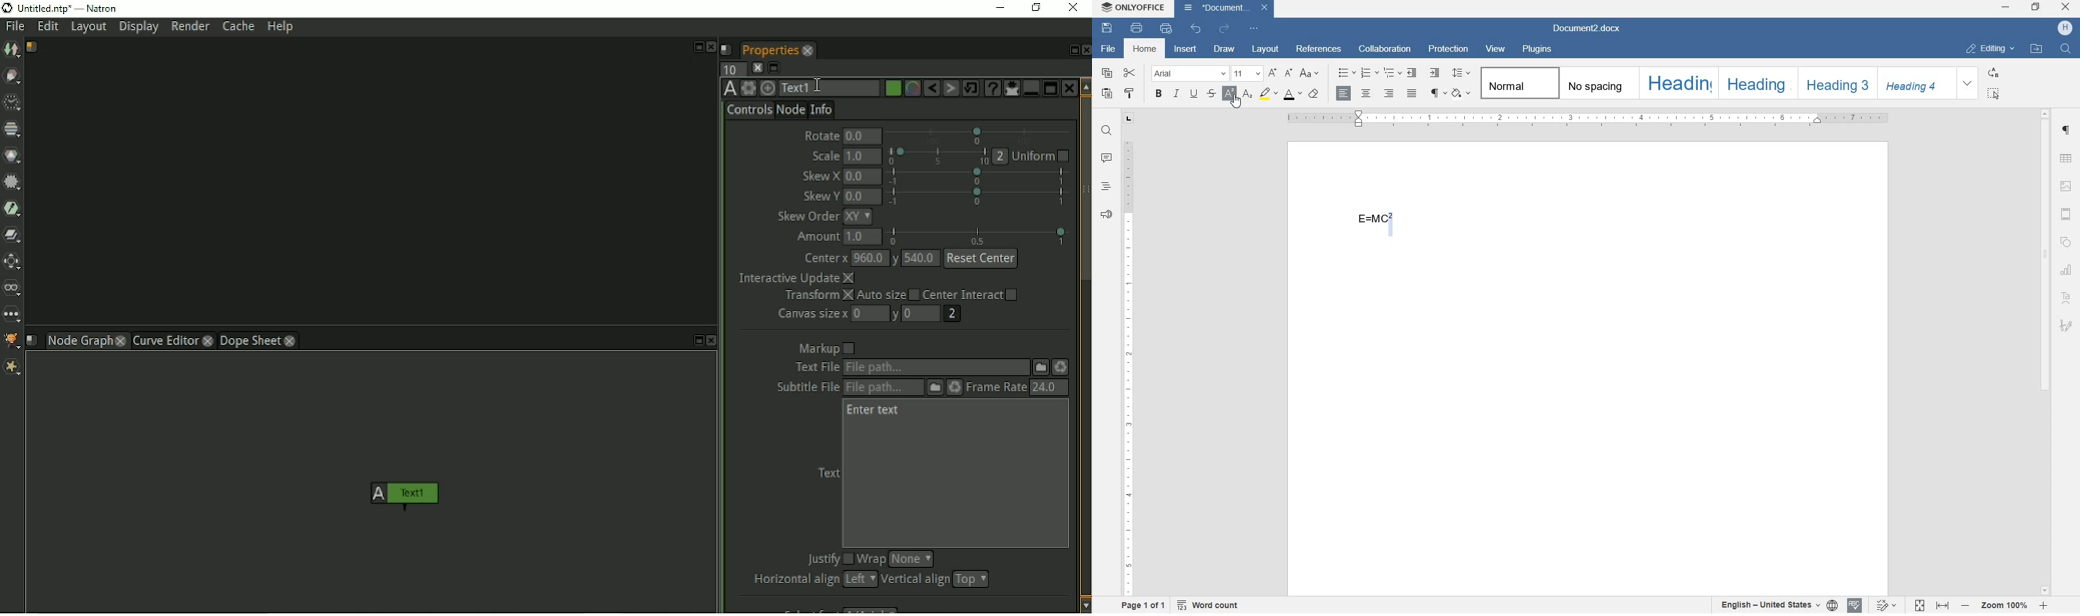 Image resolution: width=2100 pixels, height=616 pixels. I want to click on Normal, so click(1518, 82).